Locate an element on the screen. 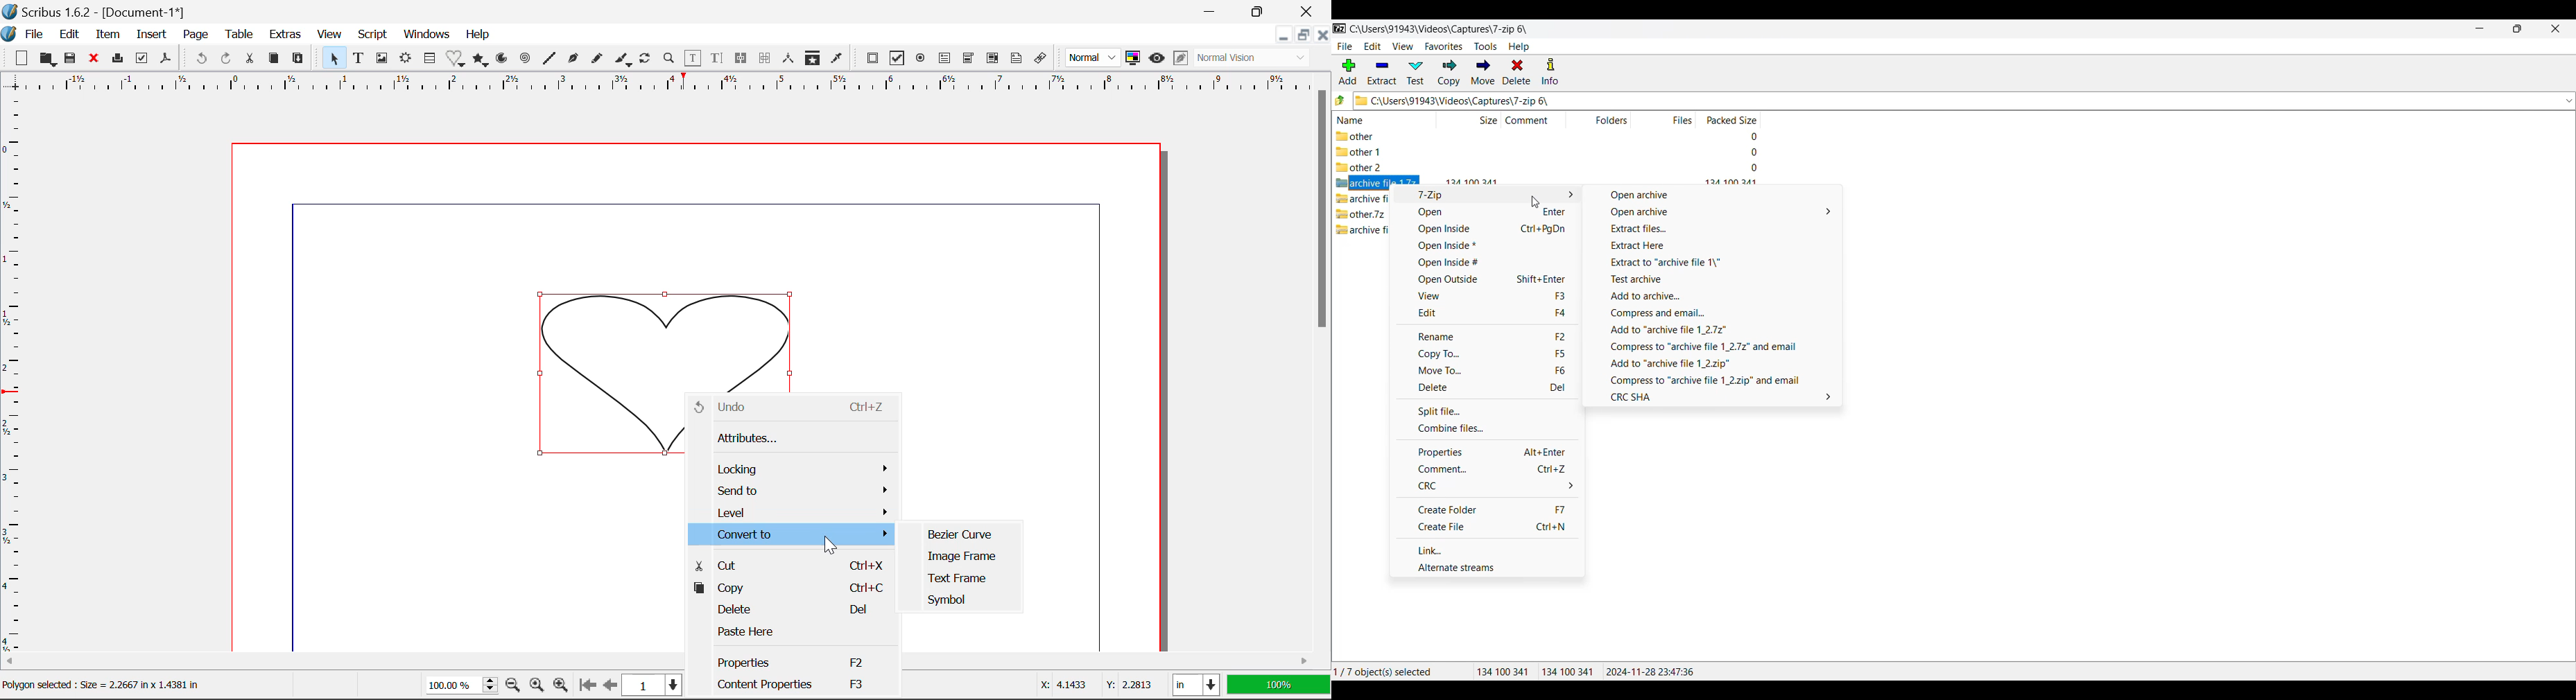  Restore Down is located at coordinates (1285, 37).